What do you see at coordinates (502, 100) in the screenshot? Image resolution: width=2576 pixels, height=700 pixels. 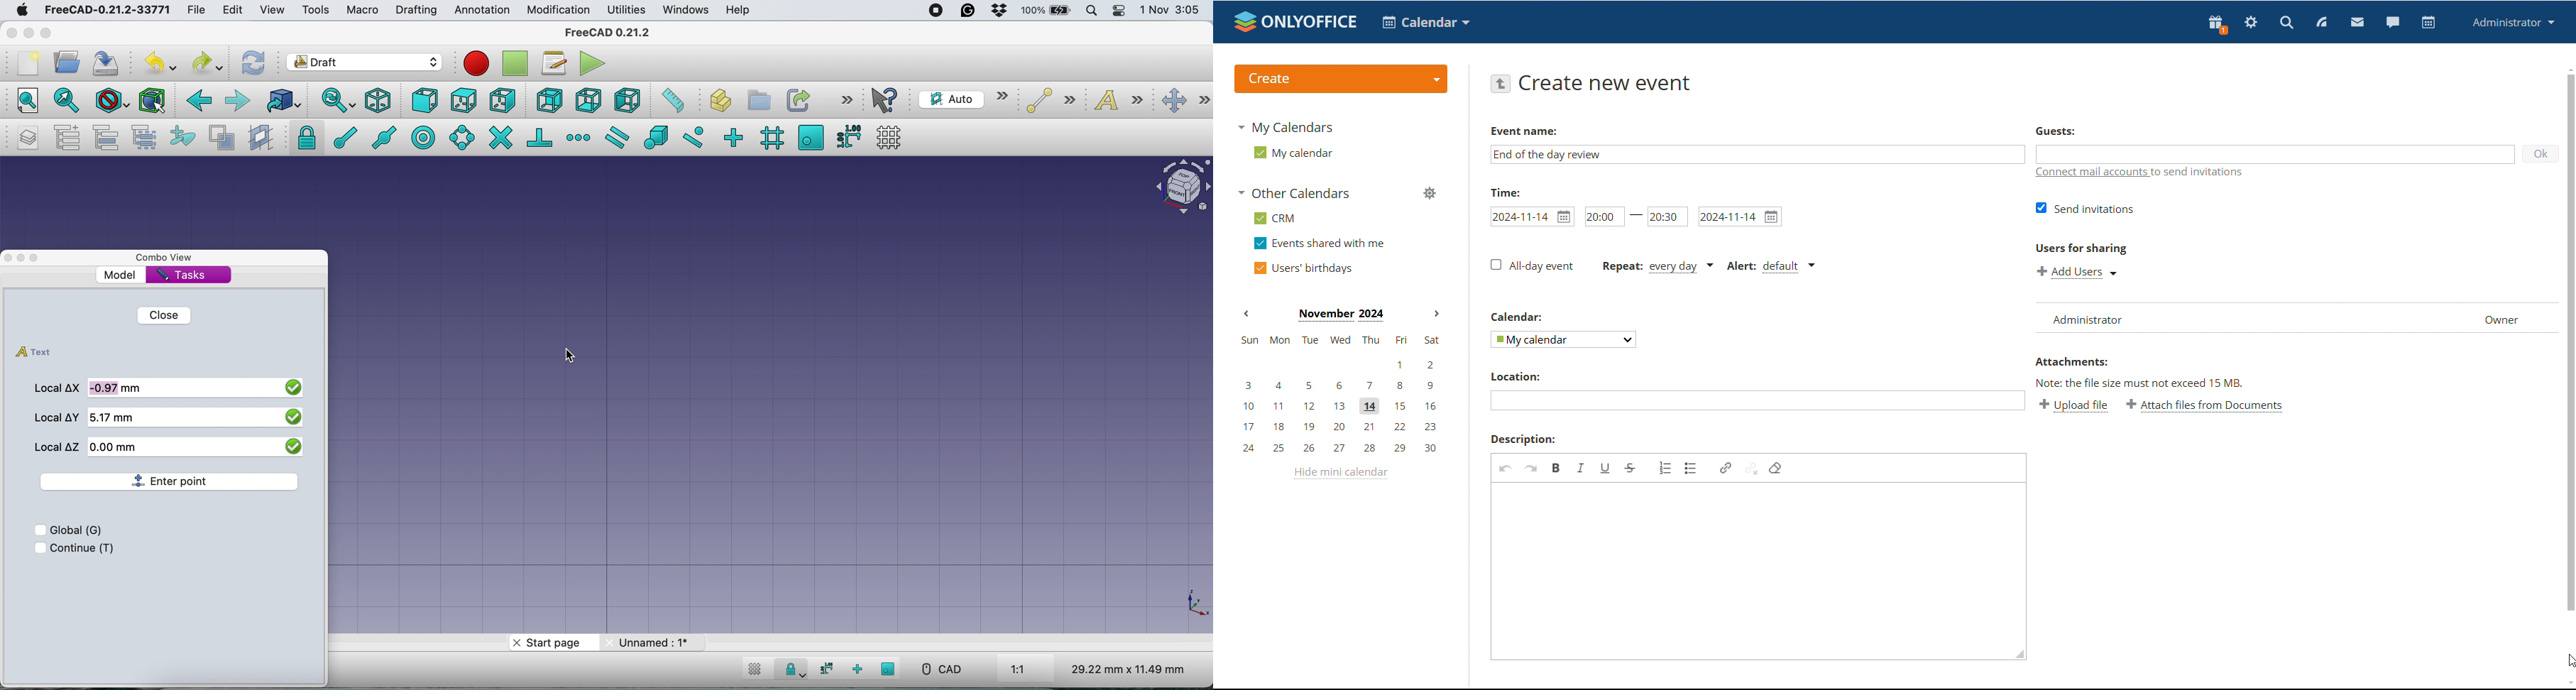 I see `right` at bounding box center [502, 100].